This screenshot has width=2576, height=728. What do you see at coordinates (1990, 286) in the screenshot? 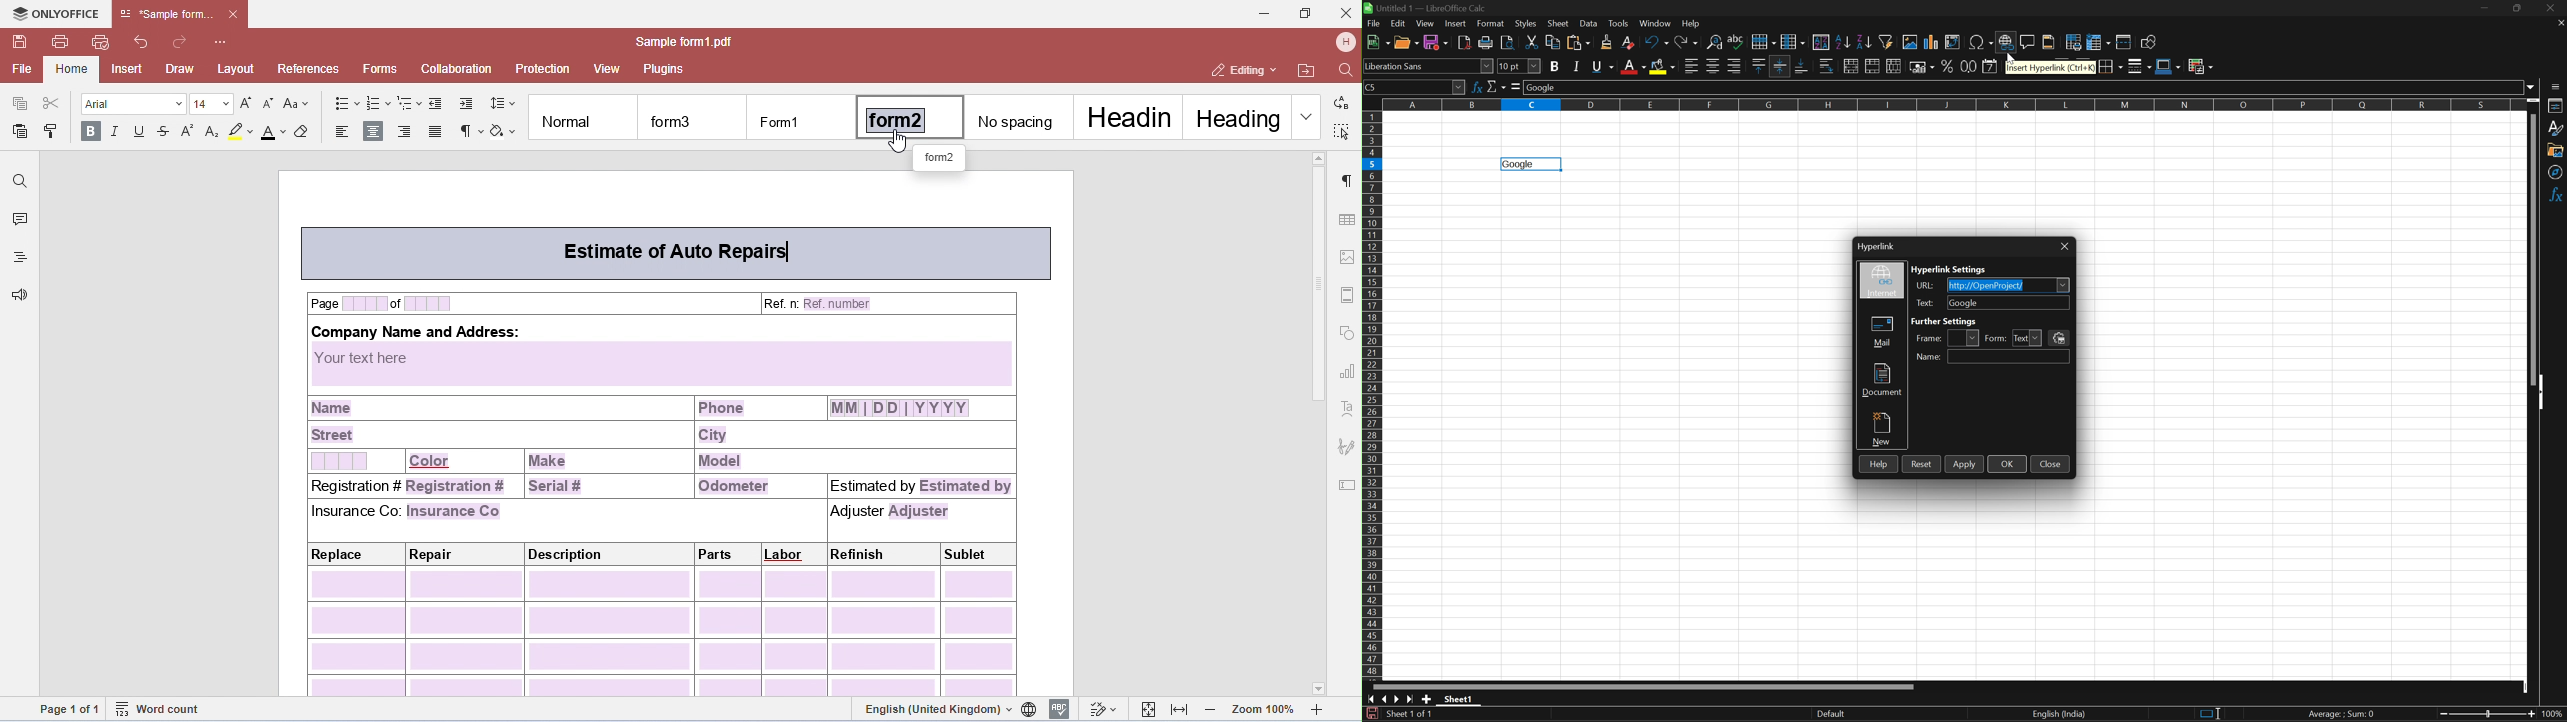
I see `http://OpenProject/` at bounding box center [1990, 286].